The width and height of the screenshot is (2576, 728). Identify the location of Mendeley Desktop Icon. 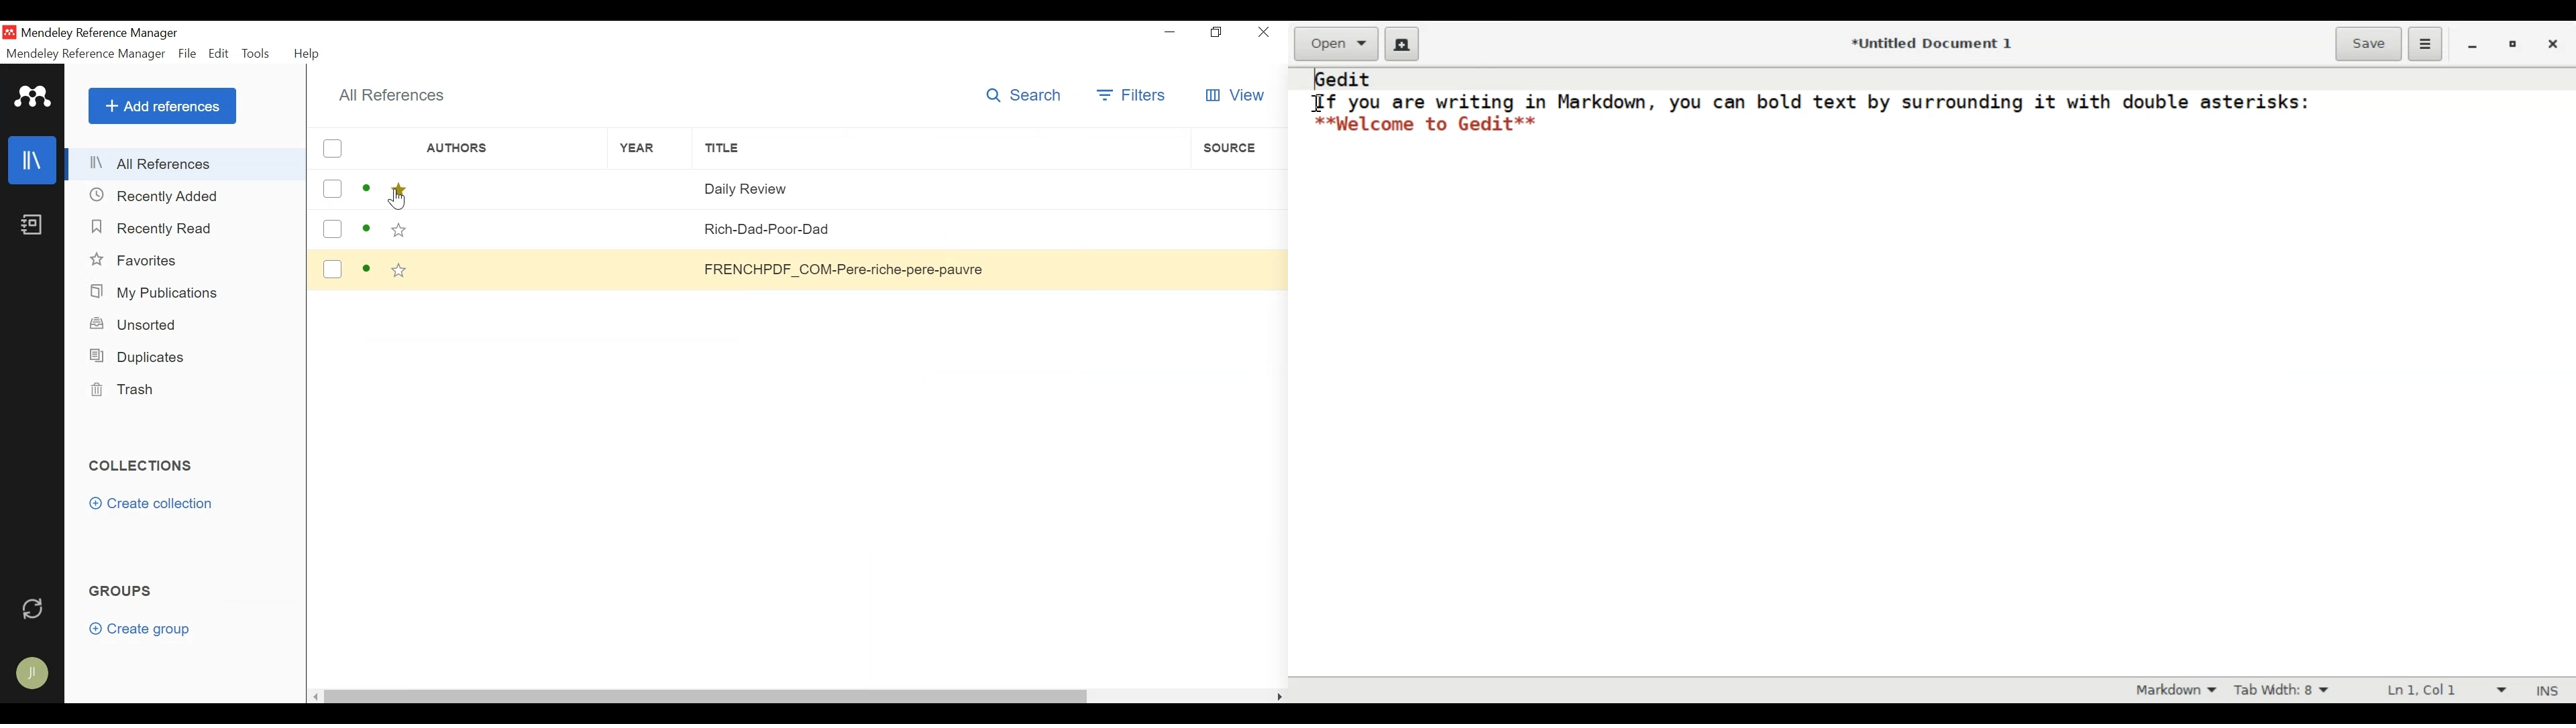
(9, 33).